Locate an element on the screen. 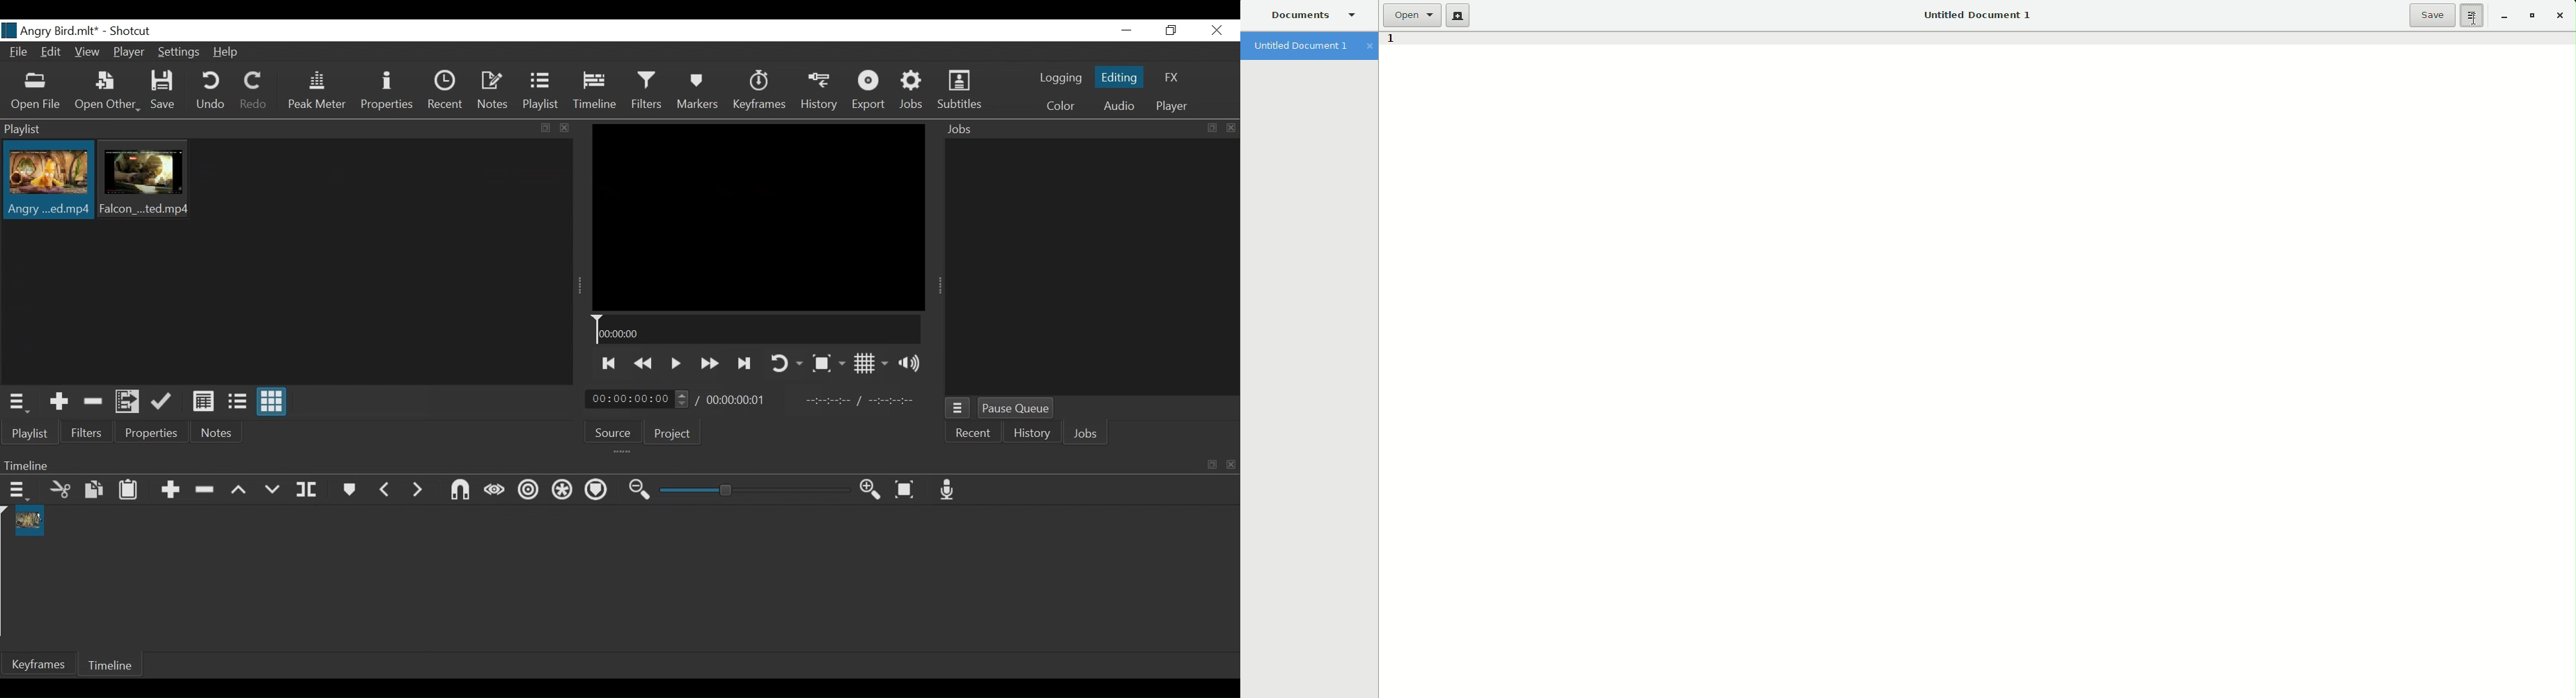 The image size is (2576, 700). History is located at coordinates (1031, 432).